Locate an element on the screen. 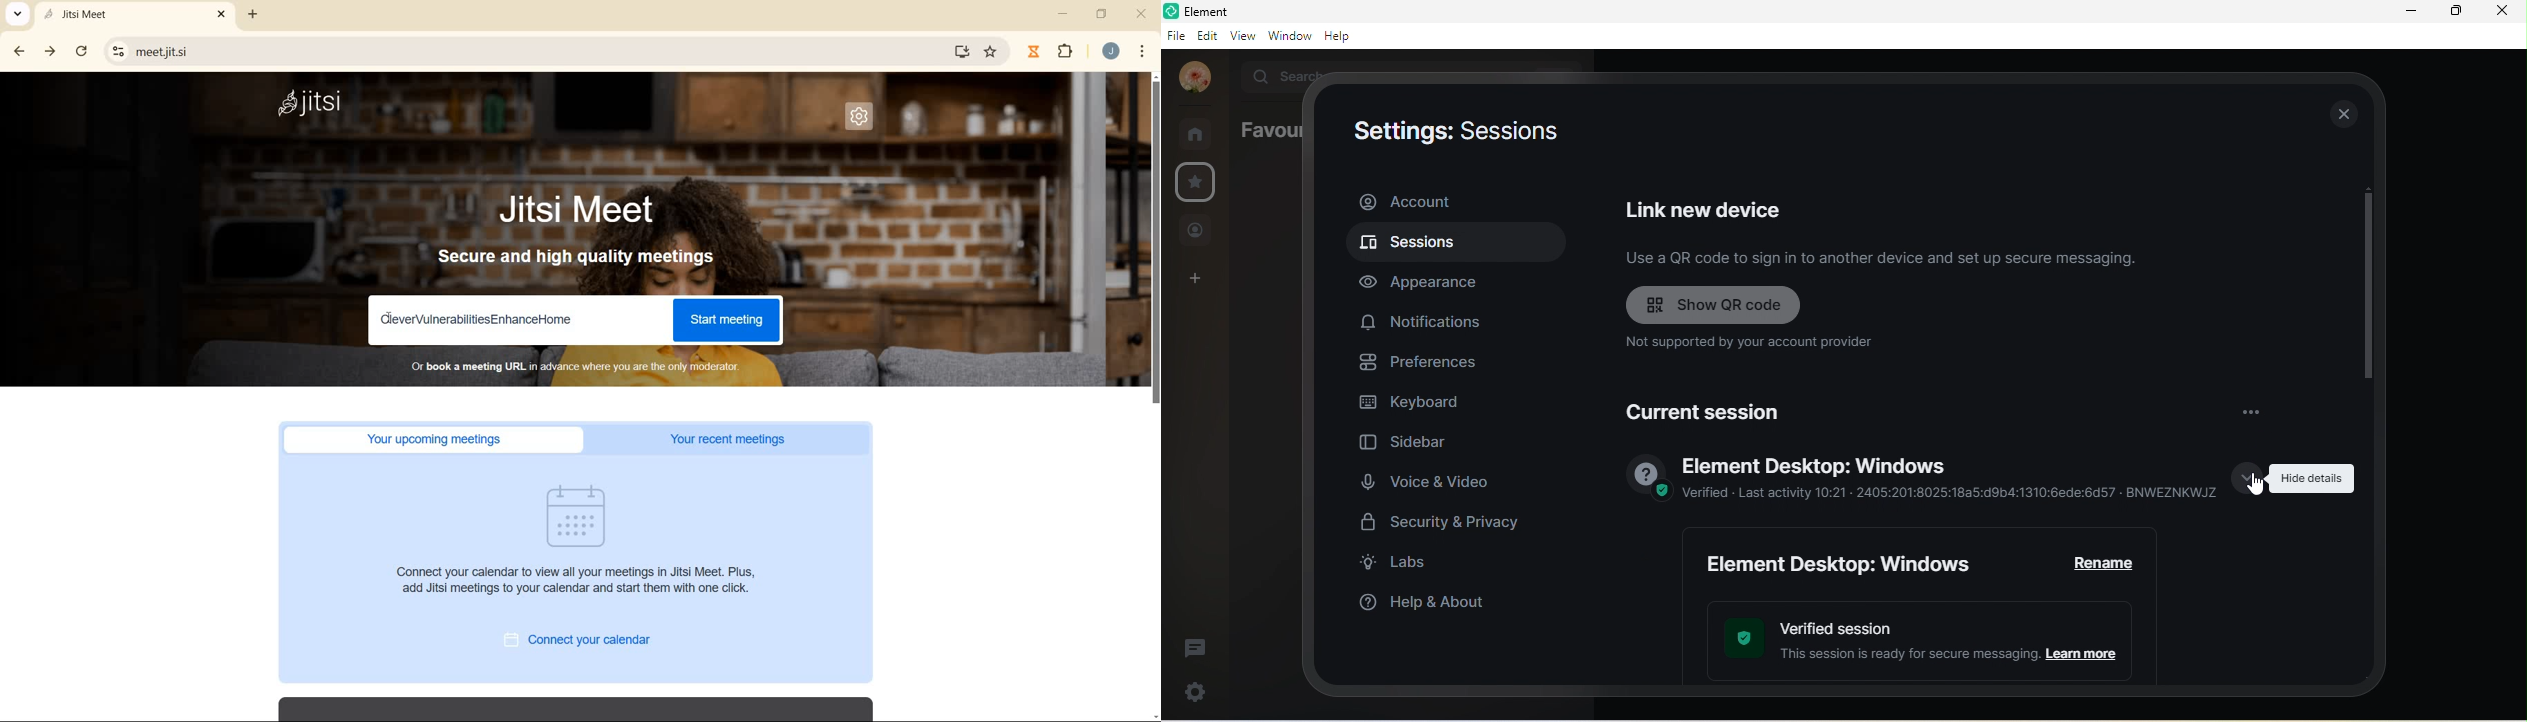 This screenshot has width=2548, height=728. cursor movement is located at coordinates (2256, 489).